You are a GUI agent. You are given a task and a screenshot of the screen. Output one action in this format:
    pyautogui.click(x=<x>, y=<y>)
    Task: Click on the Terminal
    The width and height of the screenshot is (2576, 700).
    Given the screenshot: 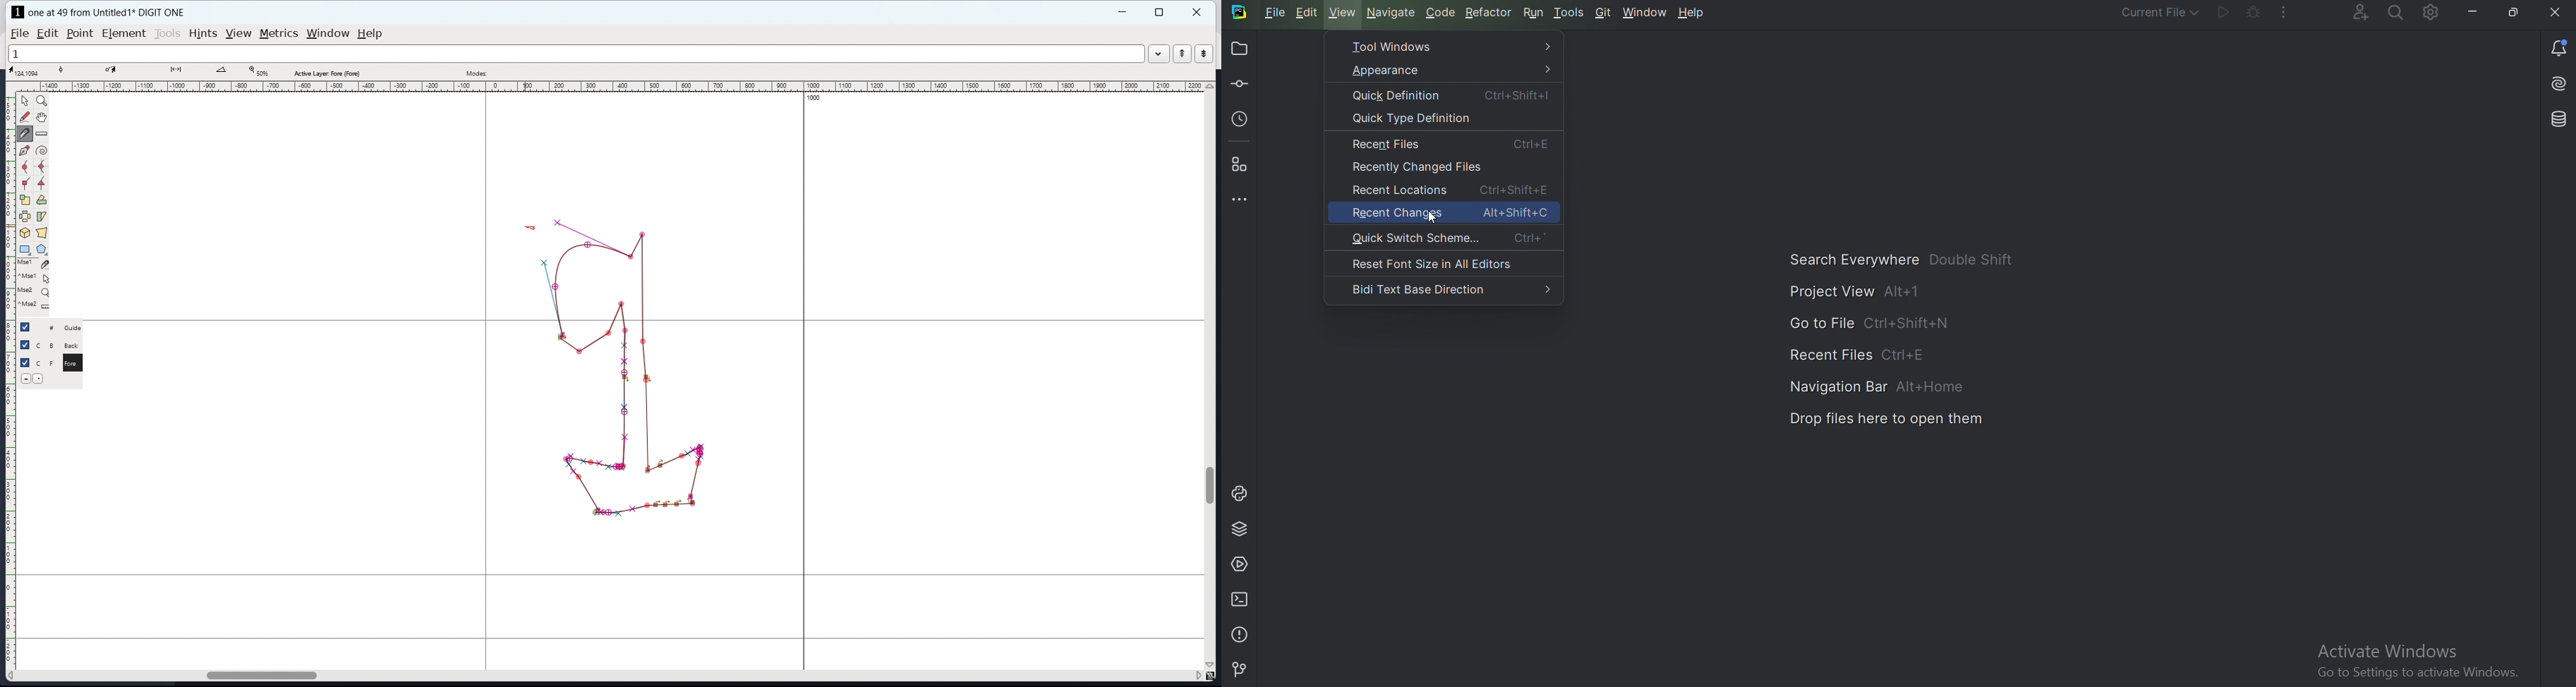 What is the action you would take?
    pyautogui.click(x=1241, y=600)
    